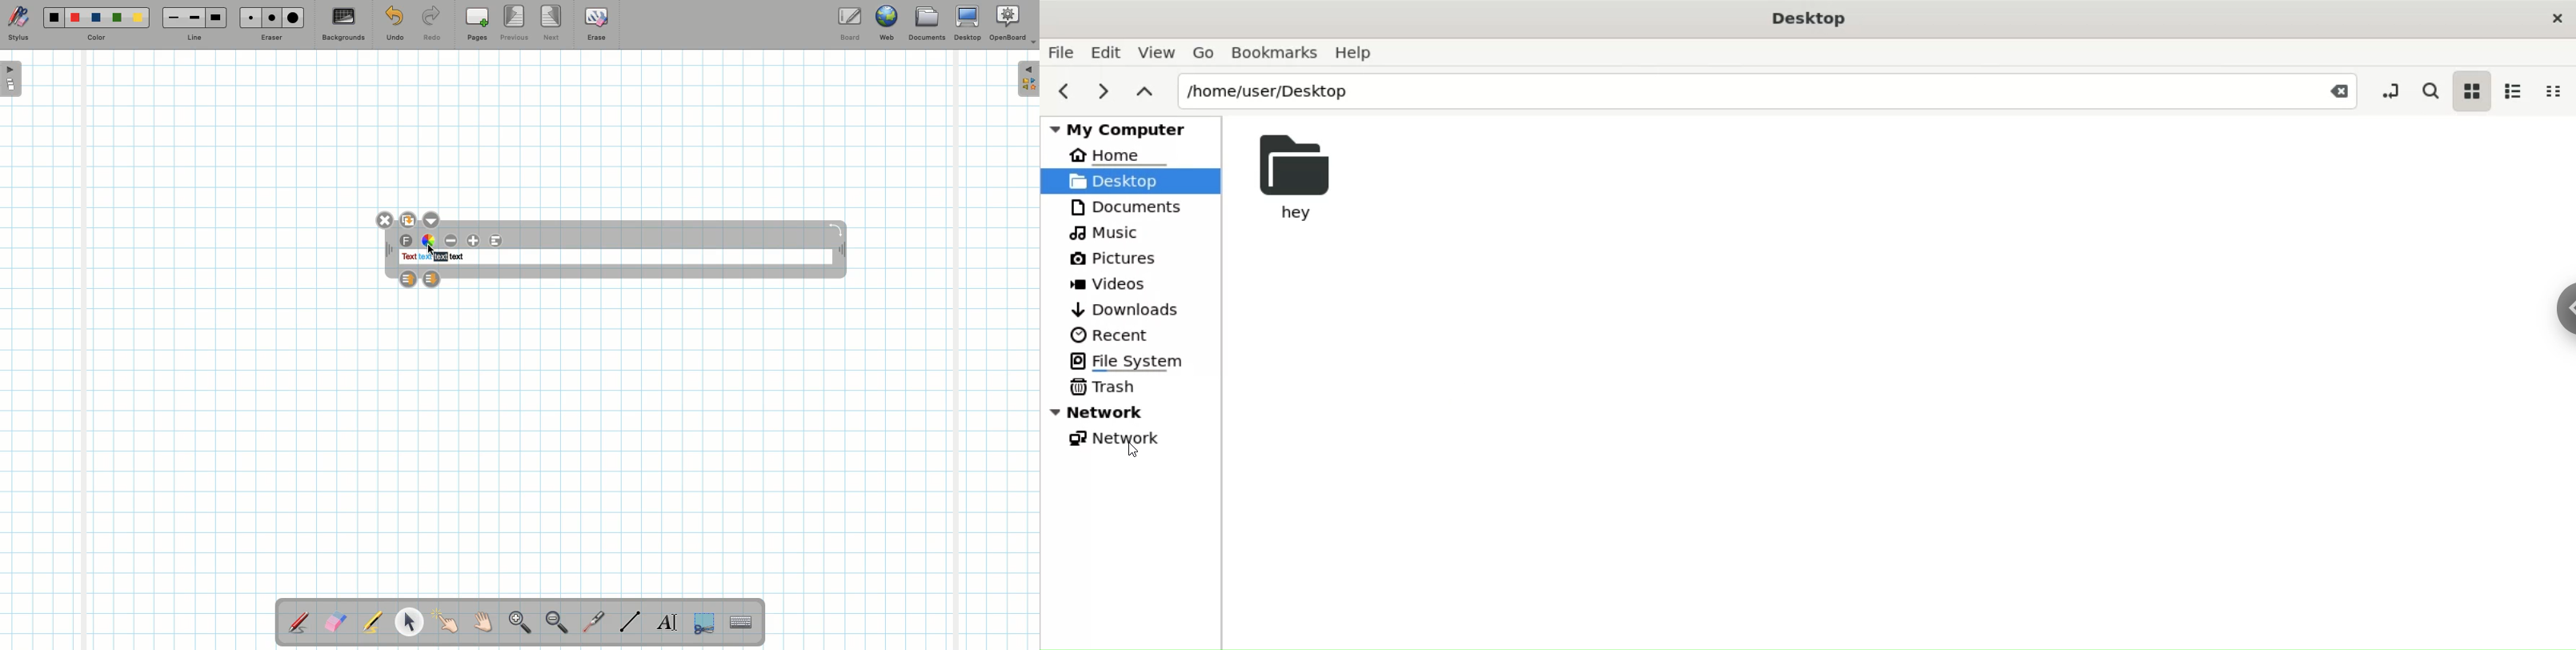  What do you see at coordinates (484, 624) in the screenshot?
I see `Grab` at bounding box center [484, 624].